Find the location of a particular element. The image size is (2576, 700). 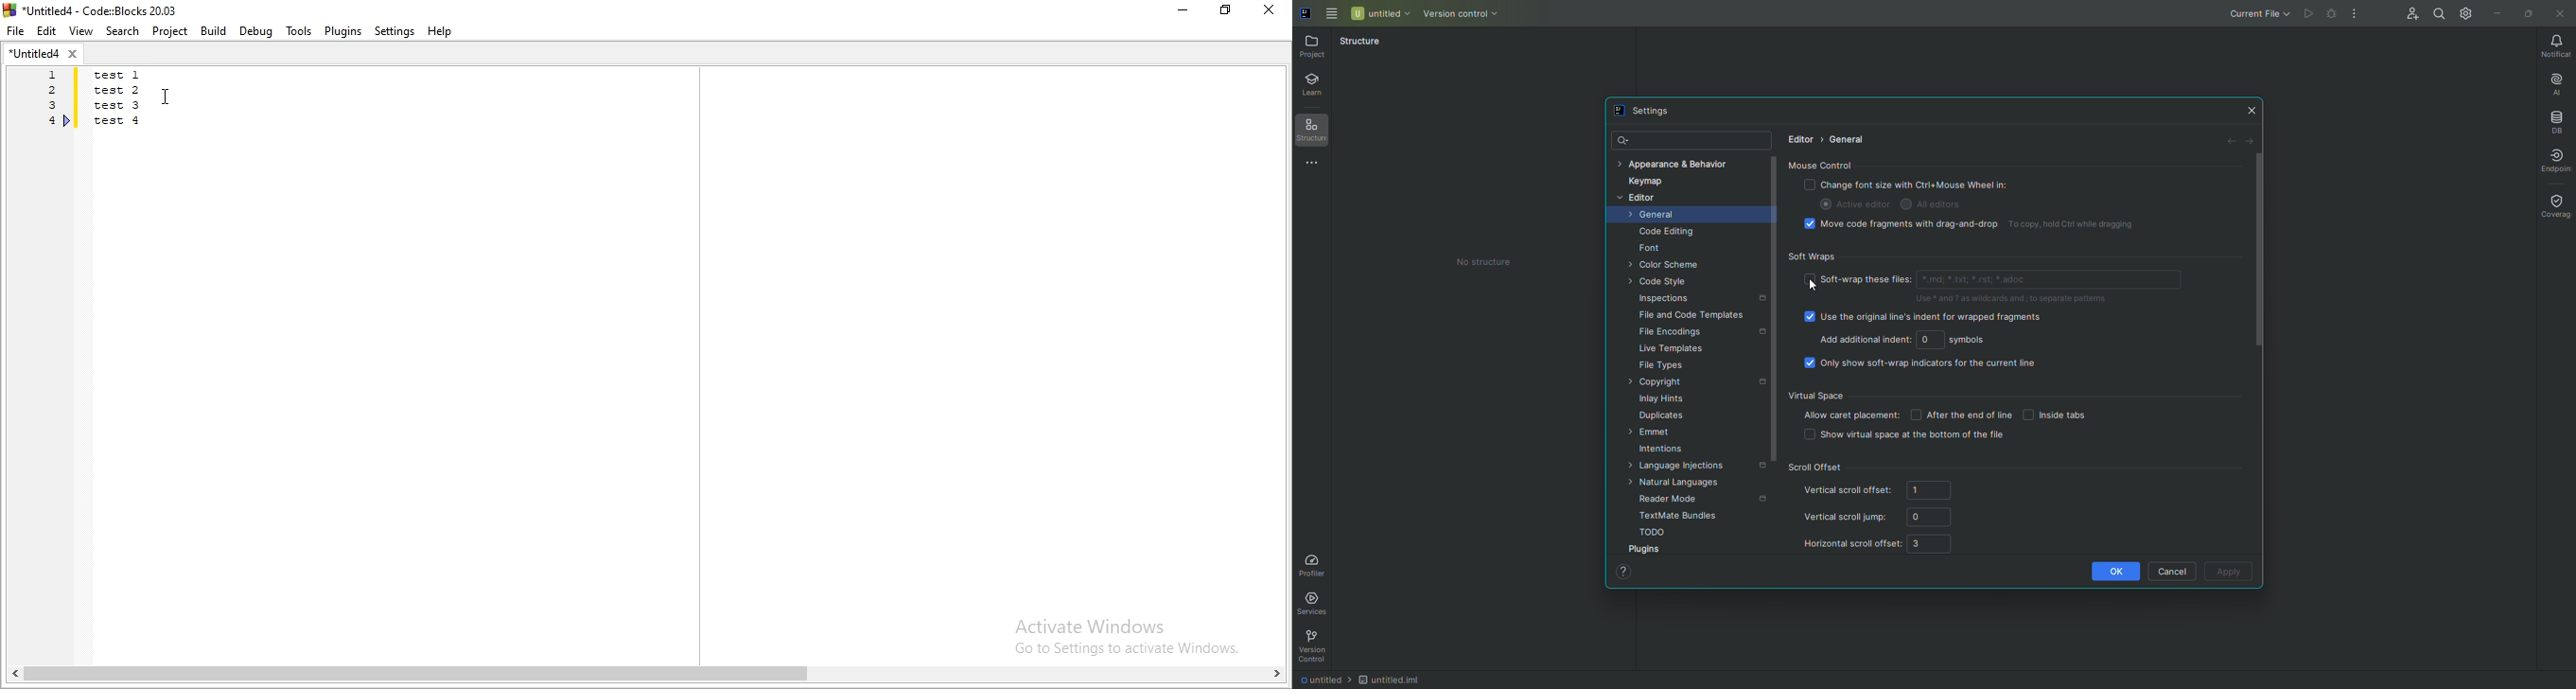

line number is located at coordinates (47, 101).